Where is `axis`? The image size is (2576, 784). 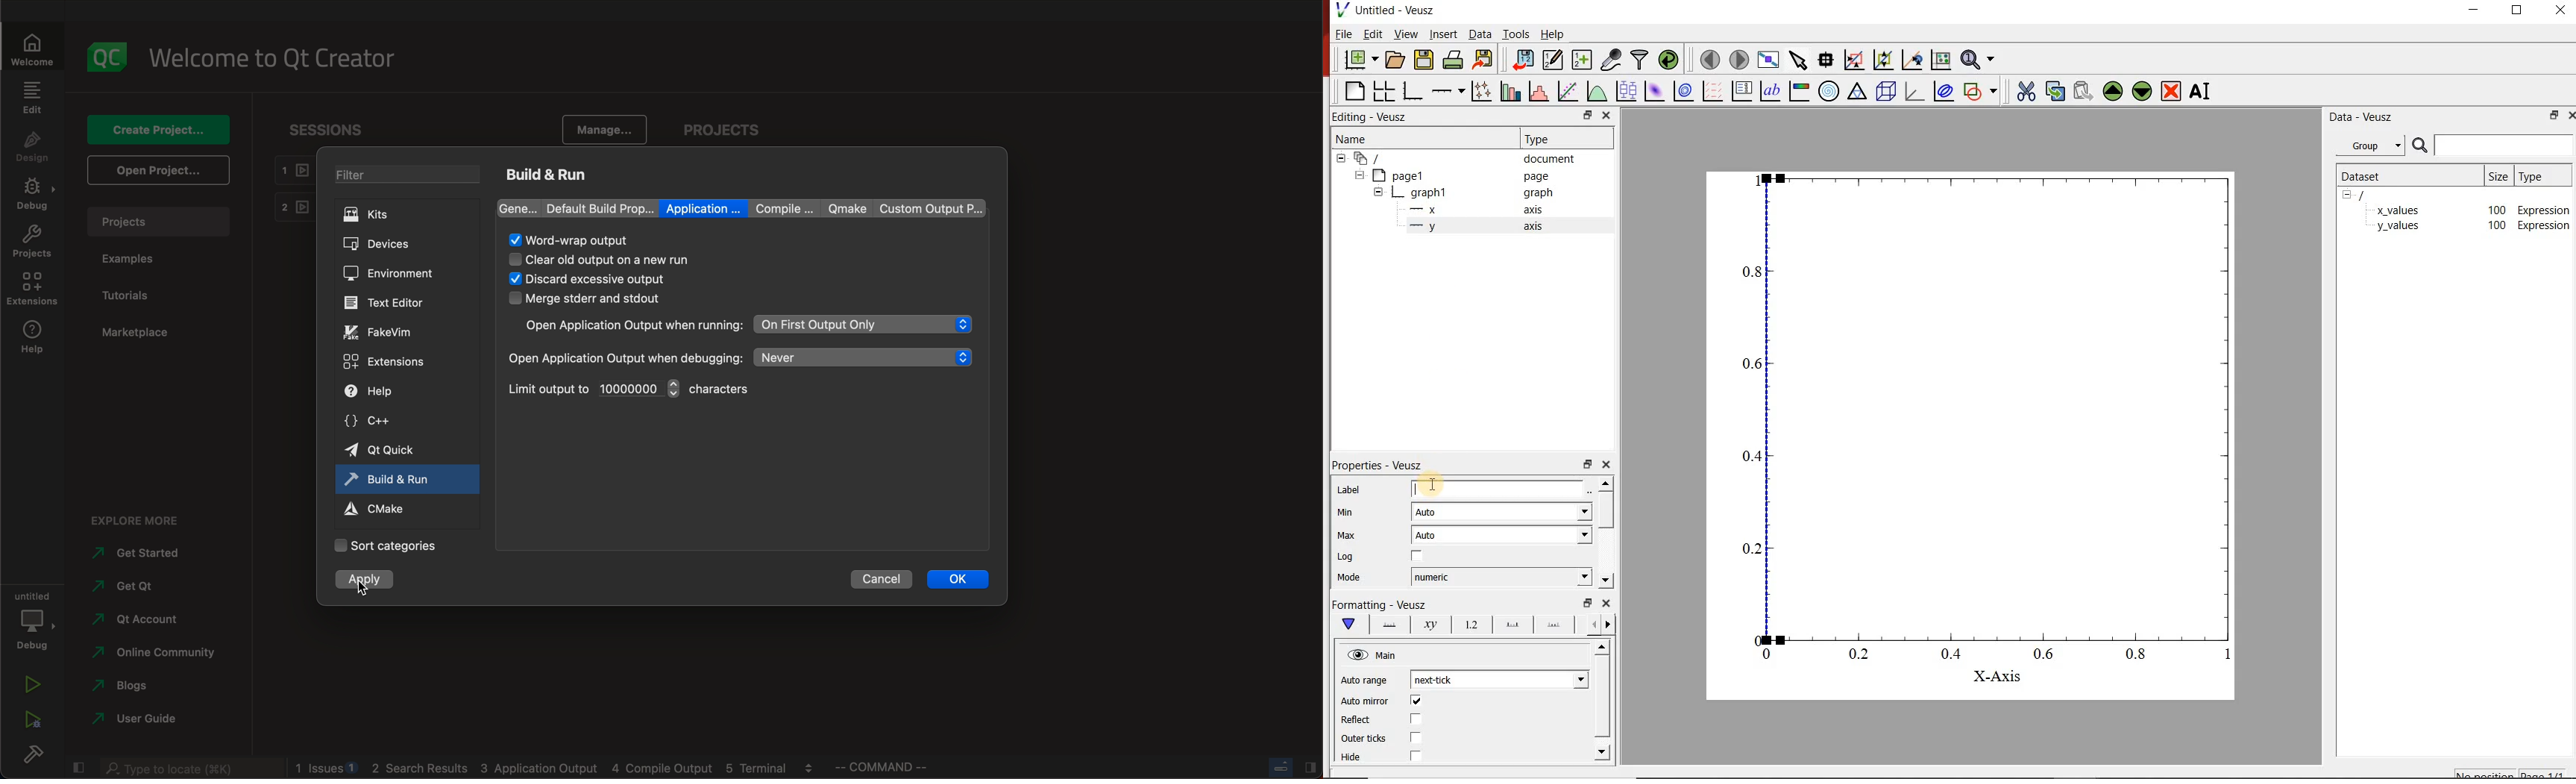
axis is located at coordinates (1533, 227).